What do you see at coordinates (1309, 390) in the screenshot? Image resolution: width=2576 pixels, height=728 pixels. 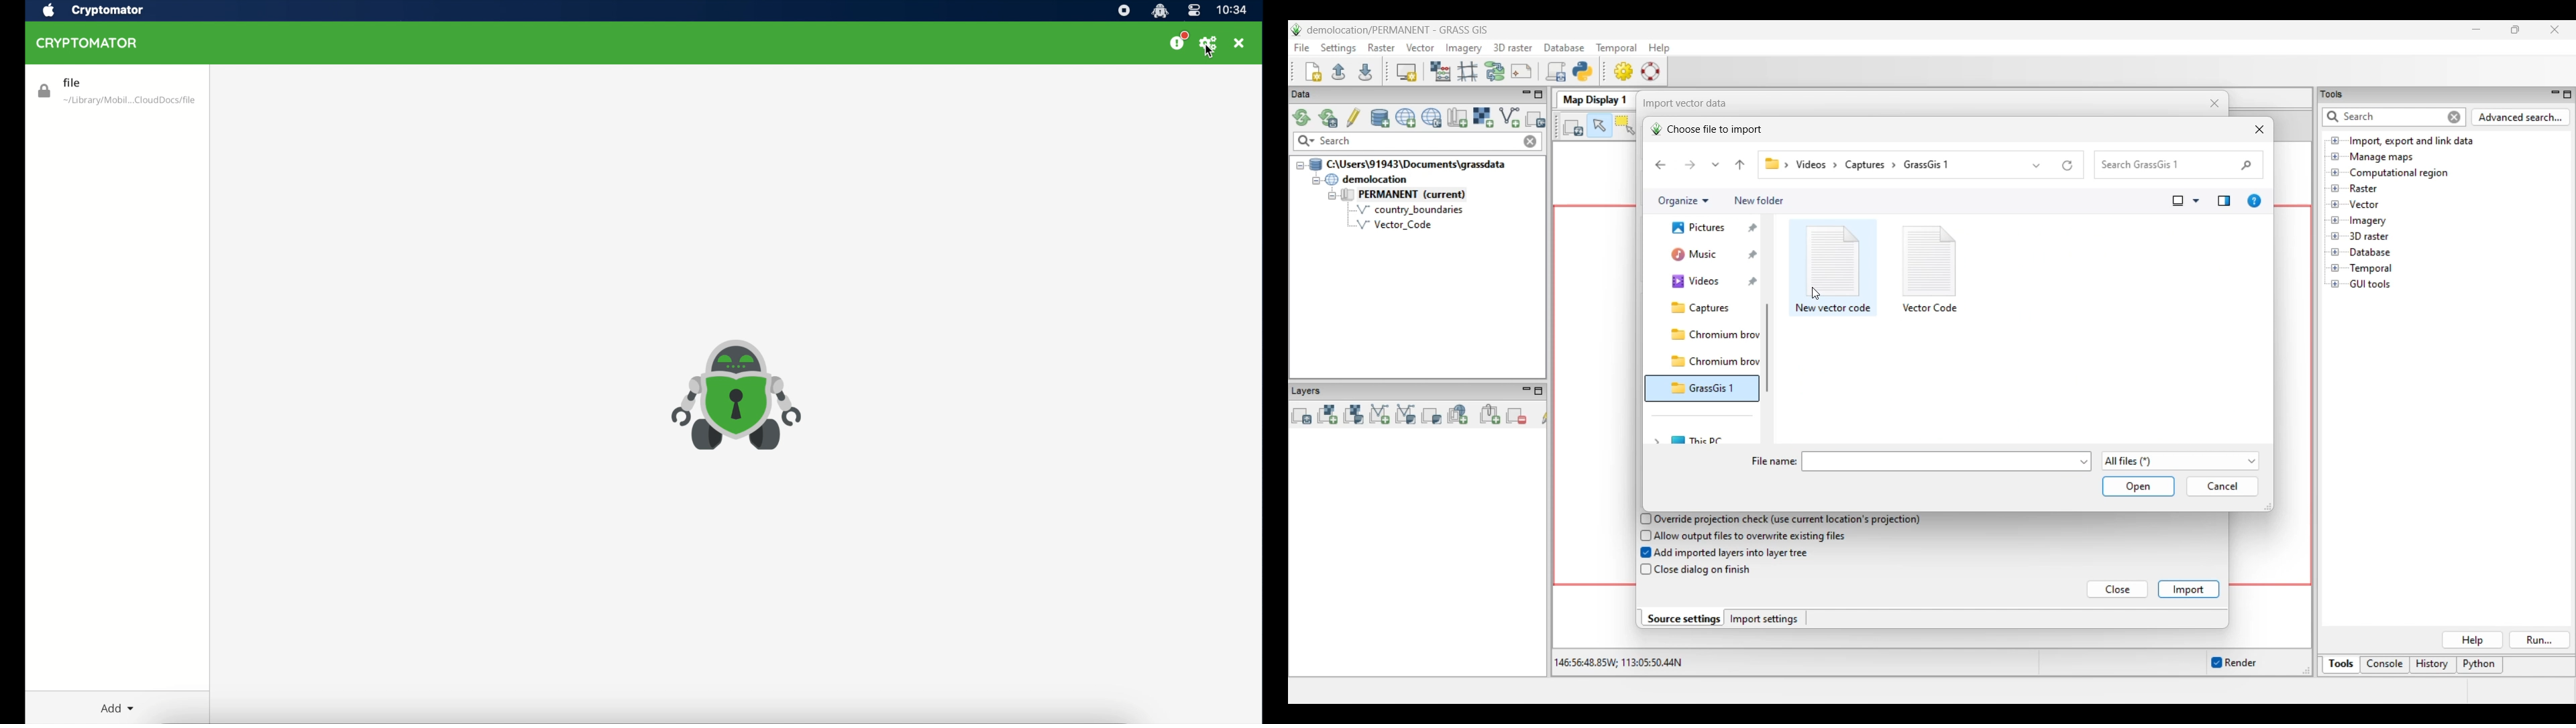 I see `Layers` at bounding box center [1309, 390].